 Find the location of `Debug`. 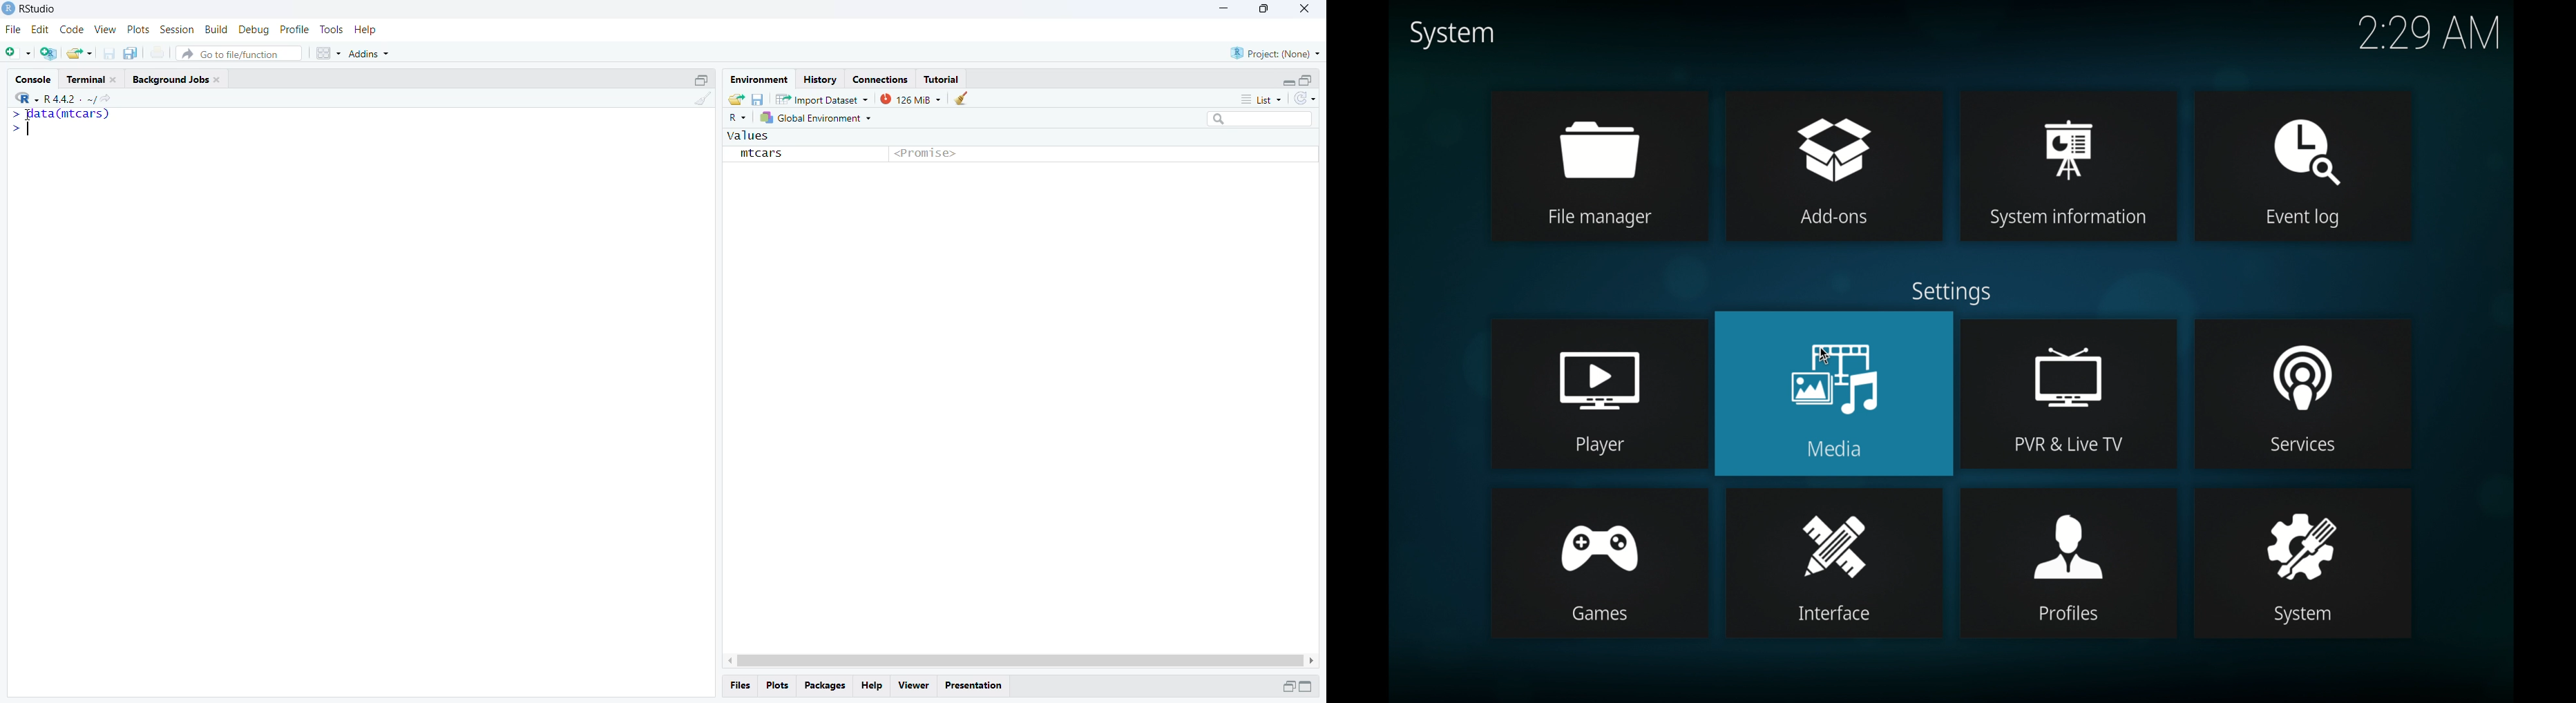

Debug is located at coordinates (255, 30).